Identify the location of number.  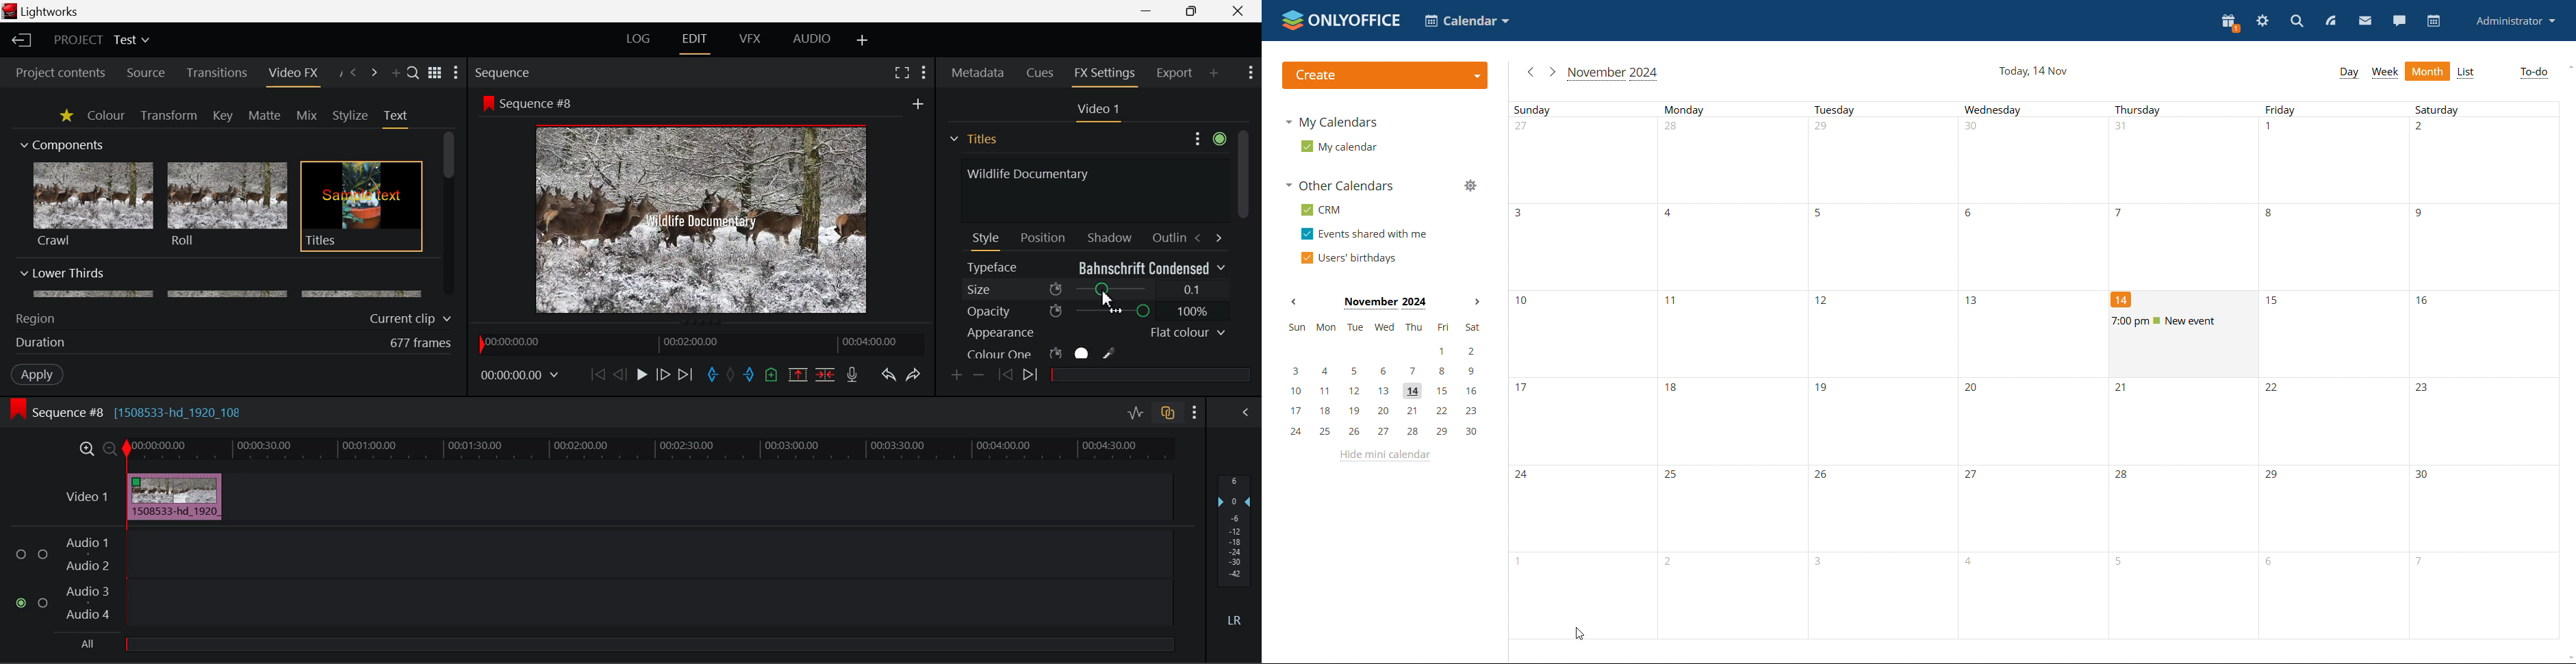
(1827, 301).